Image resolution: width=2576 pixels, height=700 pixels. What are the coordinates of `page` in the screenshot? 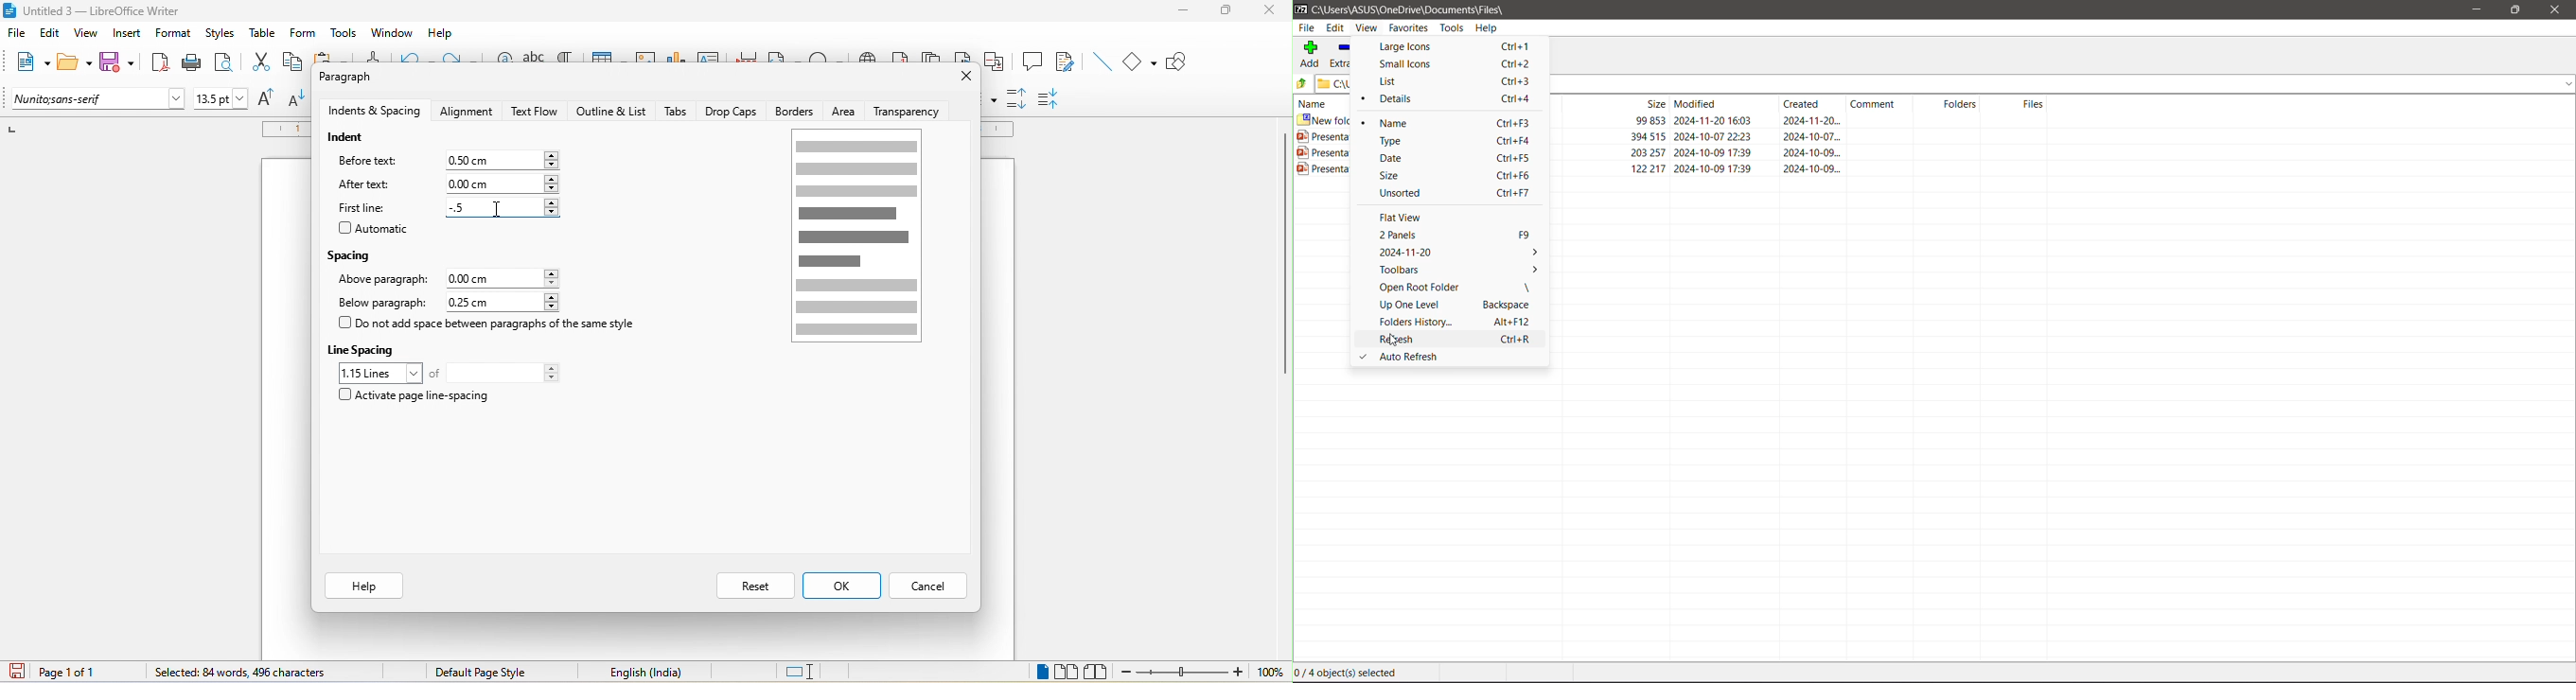 It's located at (857, 236).